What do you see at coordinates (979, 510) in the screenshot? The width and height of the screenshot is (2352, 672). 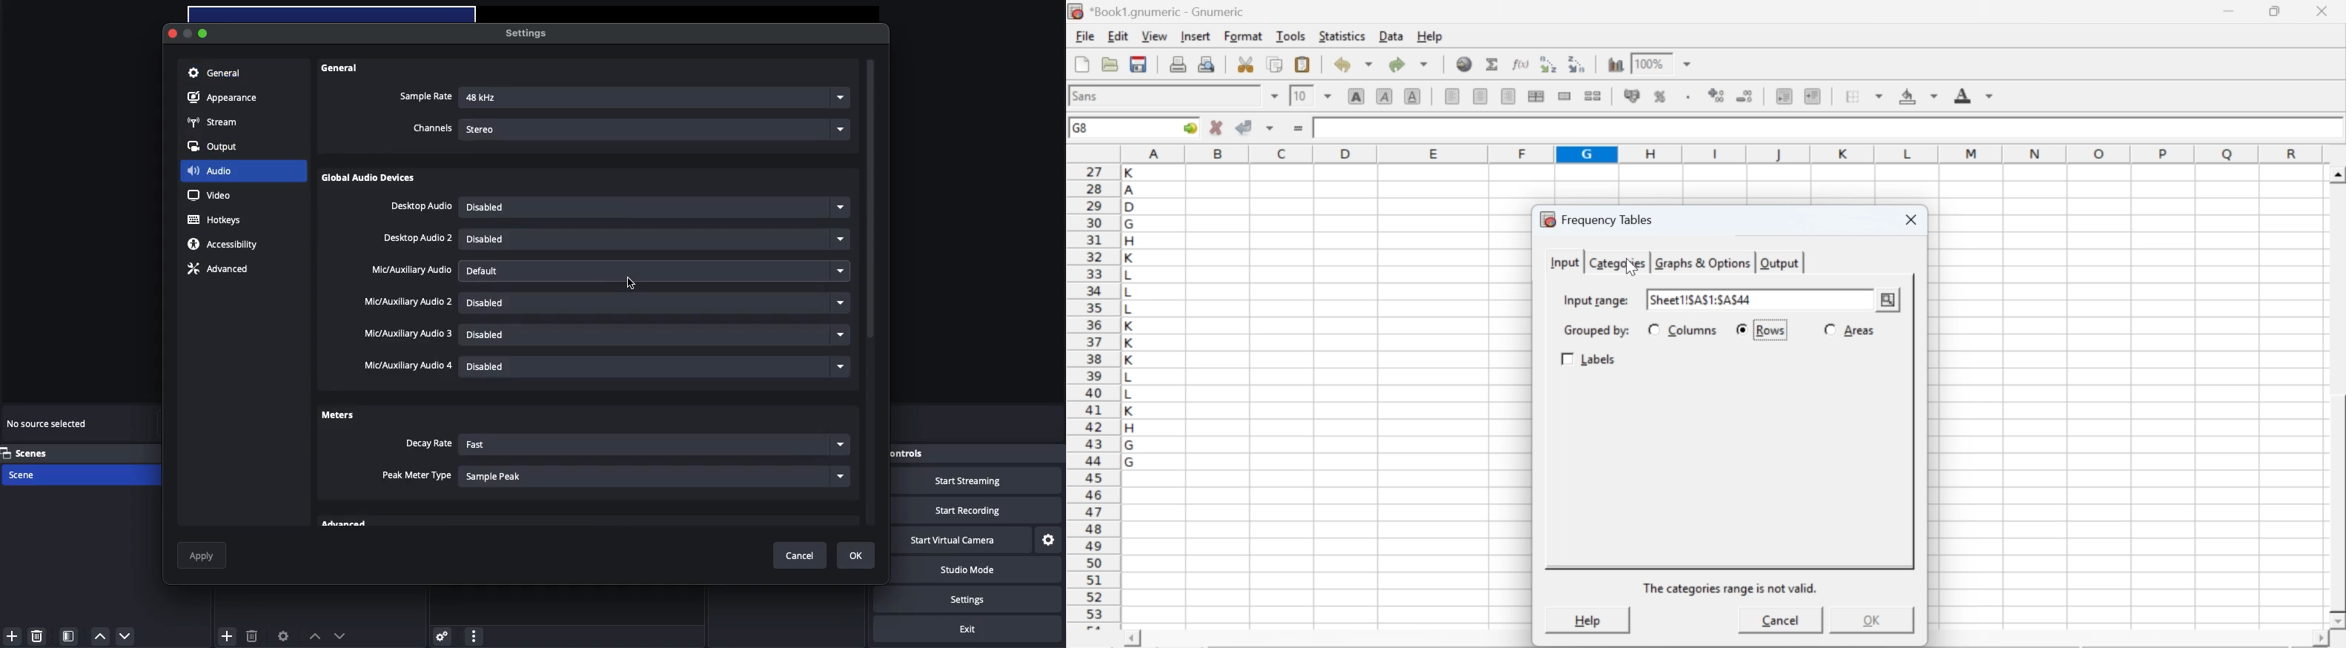 I see `Start recording` at bounding box center [979, 510].